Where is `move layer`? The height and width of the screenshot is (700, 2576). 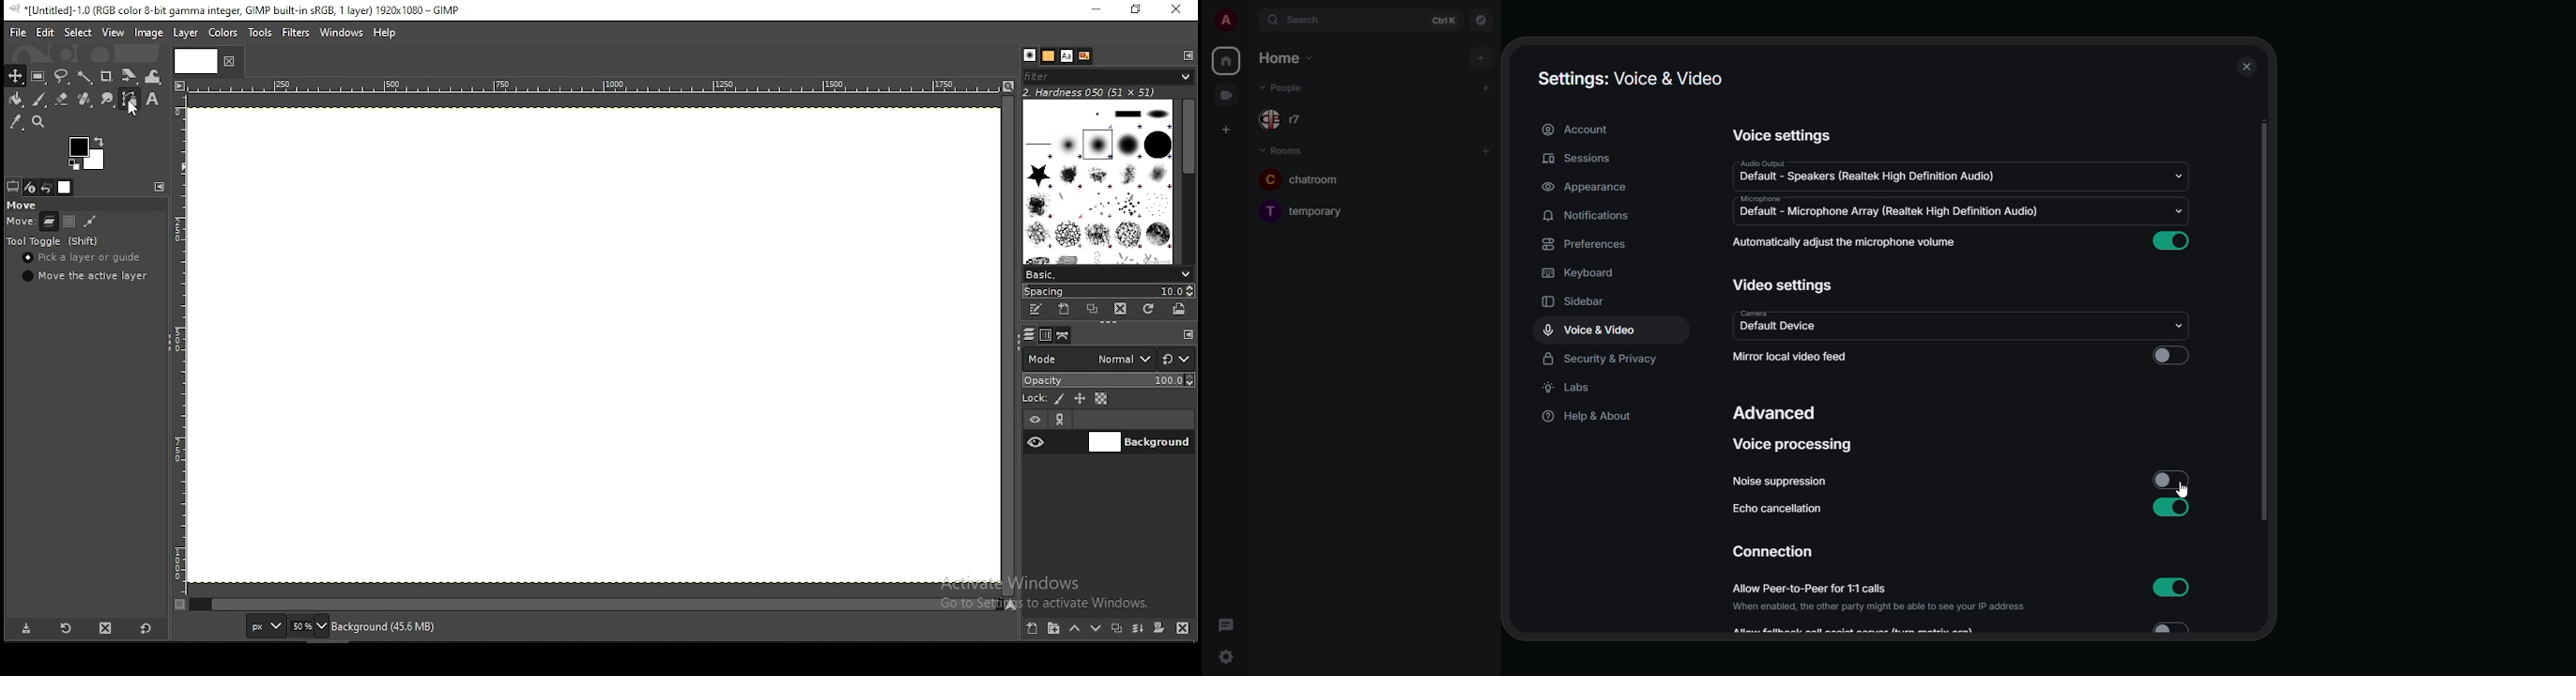 move layer is located at coordinates (50, 221).